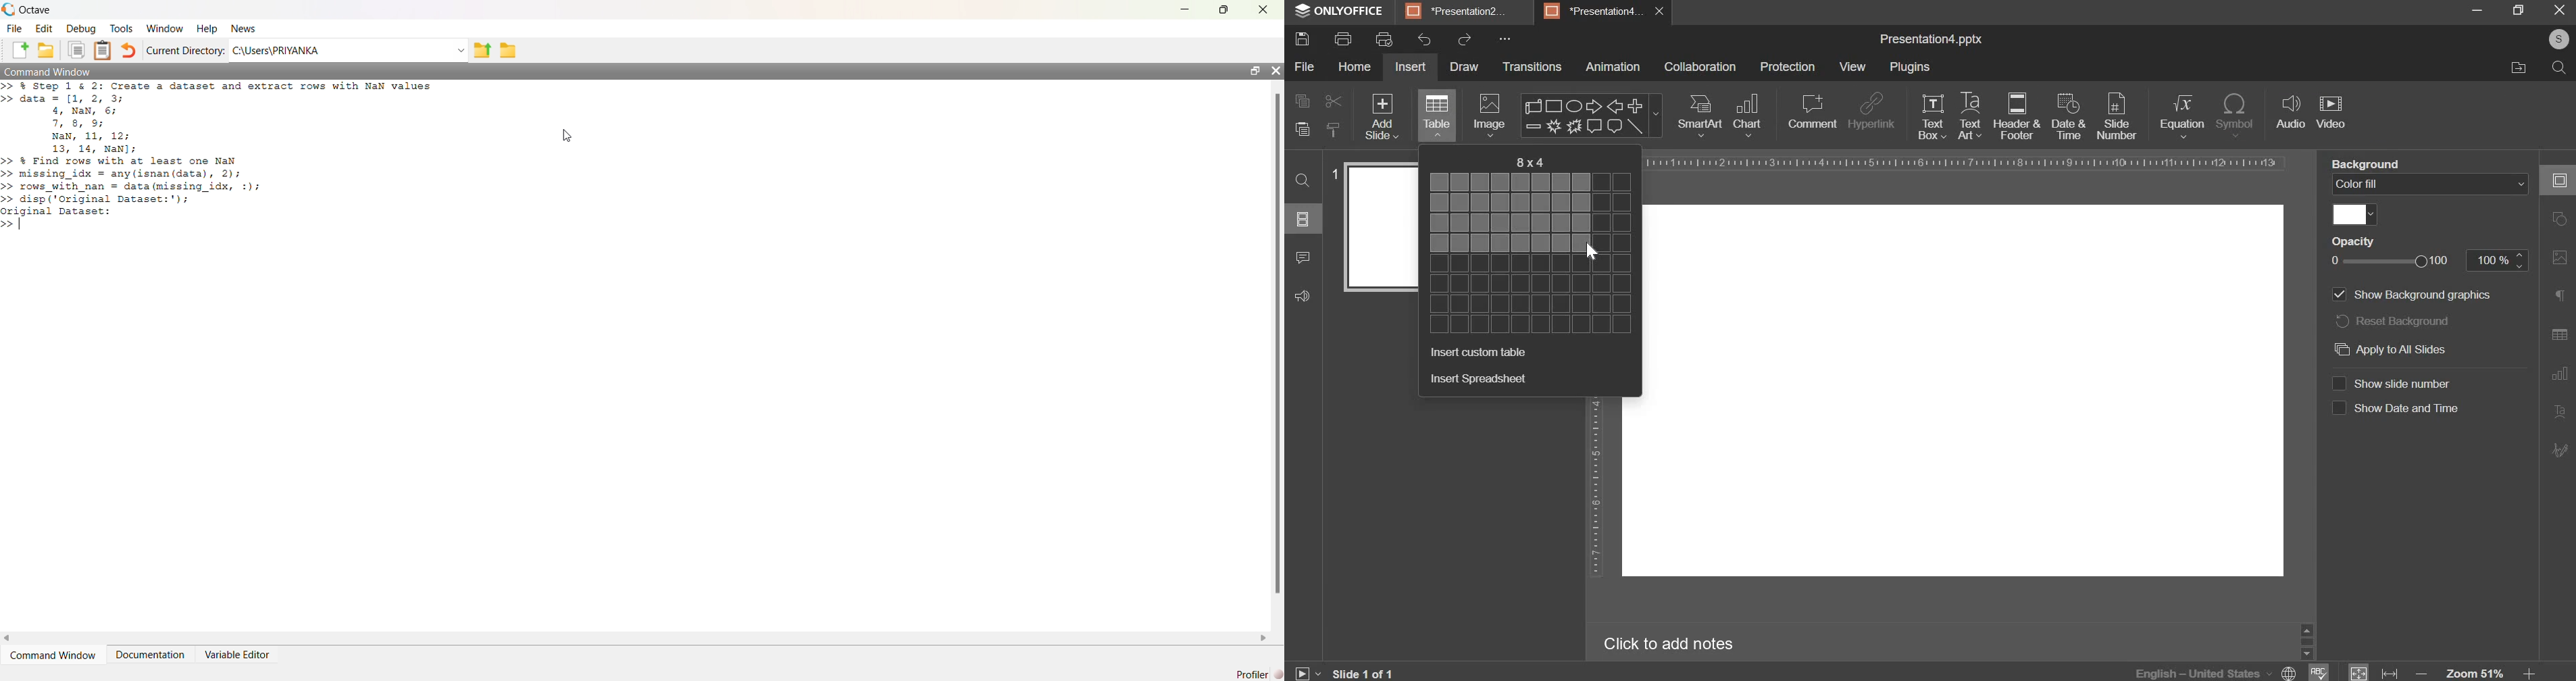 The image size is (2576, 700). What do you see at coordinates (1613, 66) in the screenshot?
I see `animation` at bounding box center [1613, 66].